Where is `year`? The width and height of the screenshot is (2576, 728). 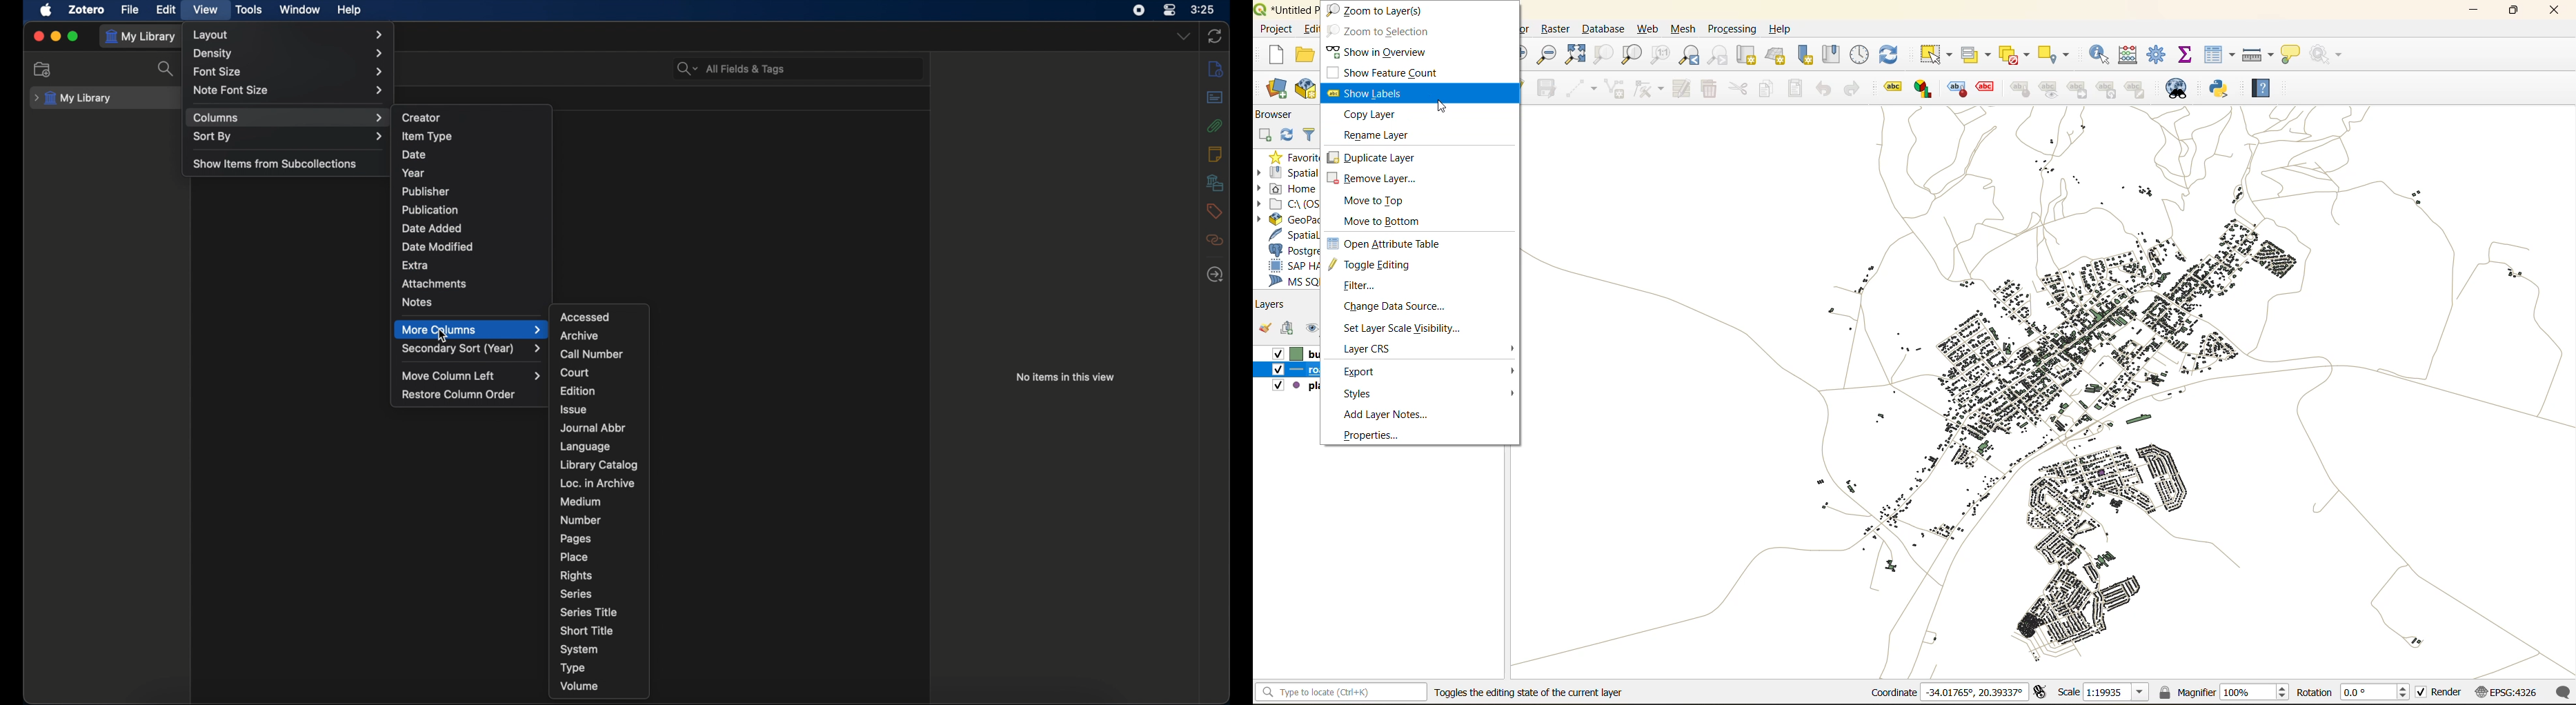 year is located at coordinates (414, 173).